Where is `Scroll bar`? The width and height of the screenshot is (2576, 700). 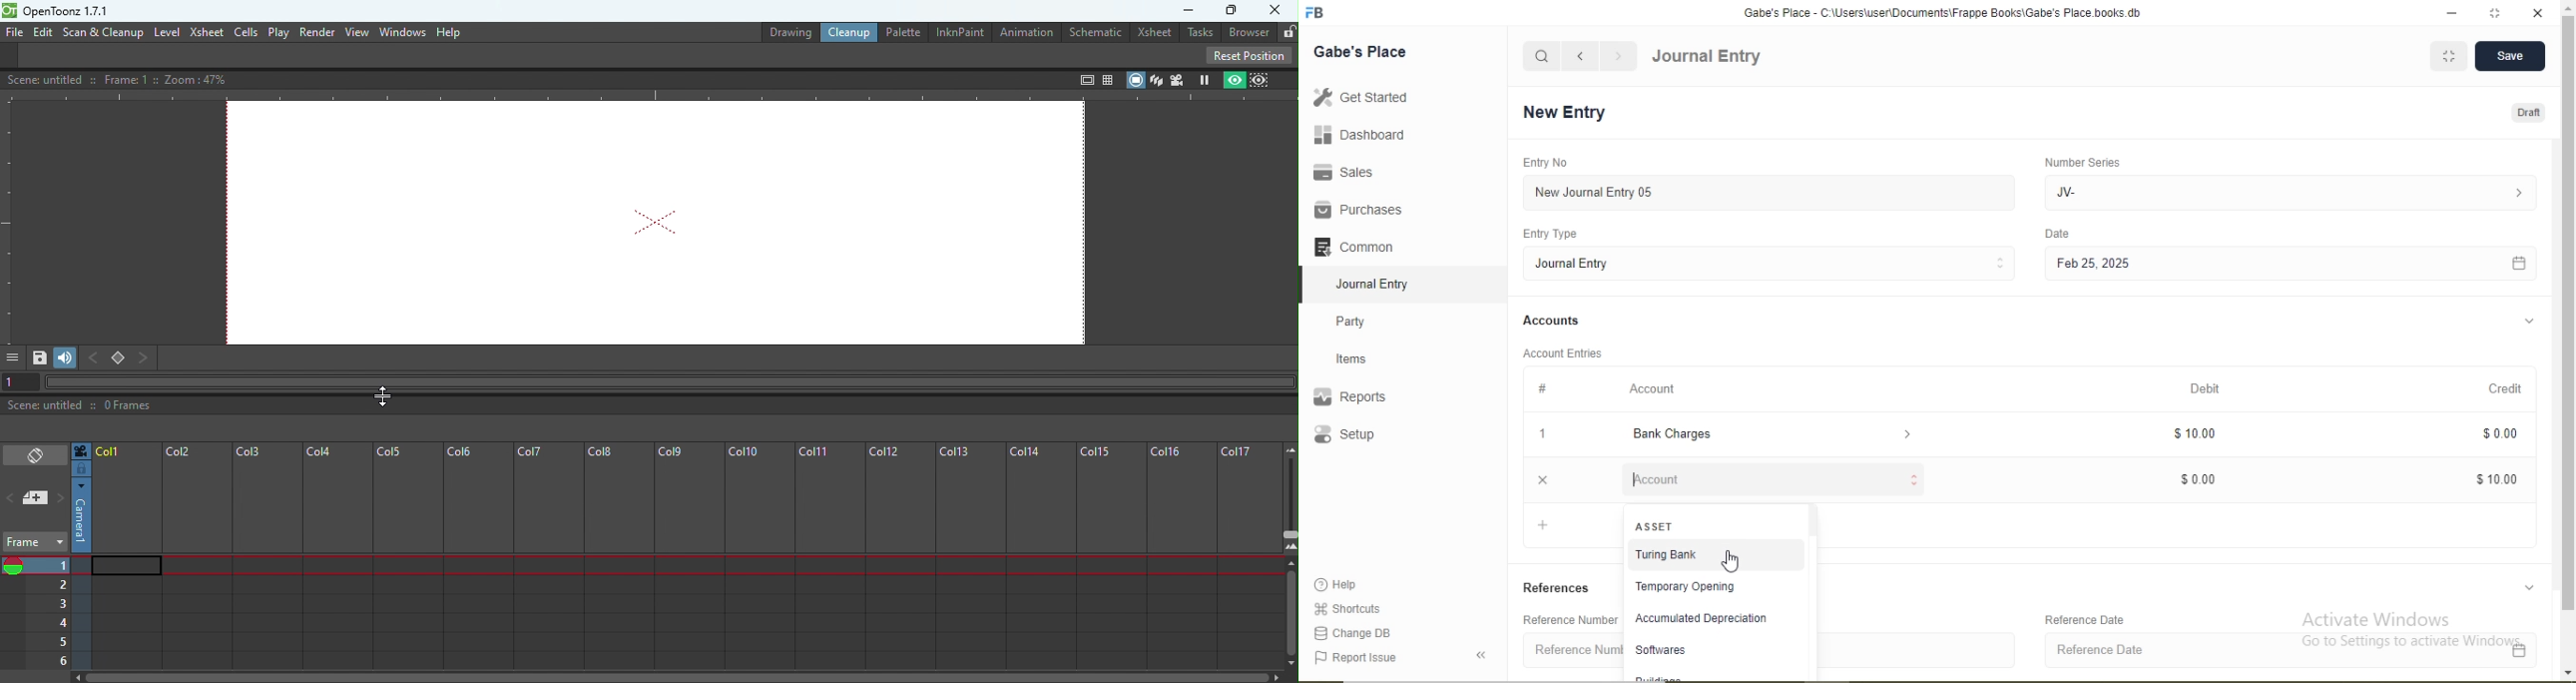
Scroll bar is located at coordinates (1287, 612).